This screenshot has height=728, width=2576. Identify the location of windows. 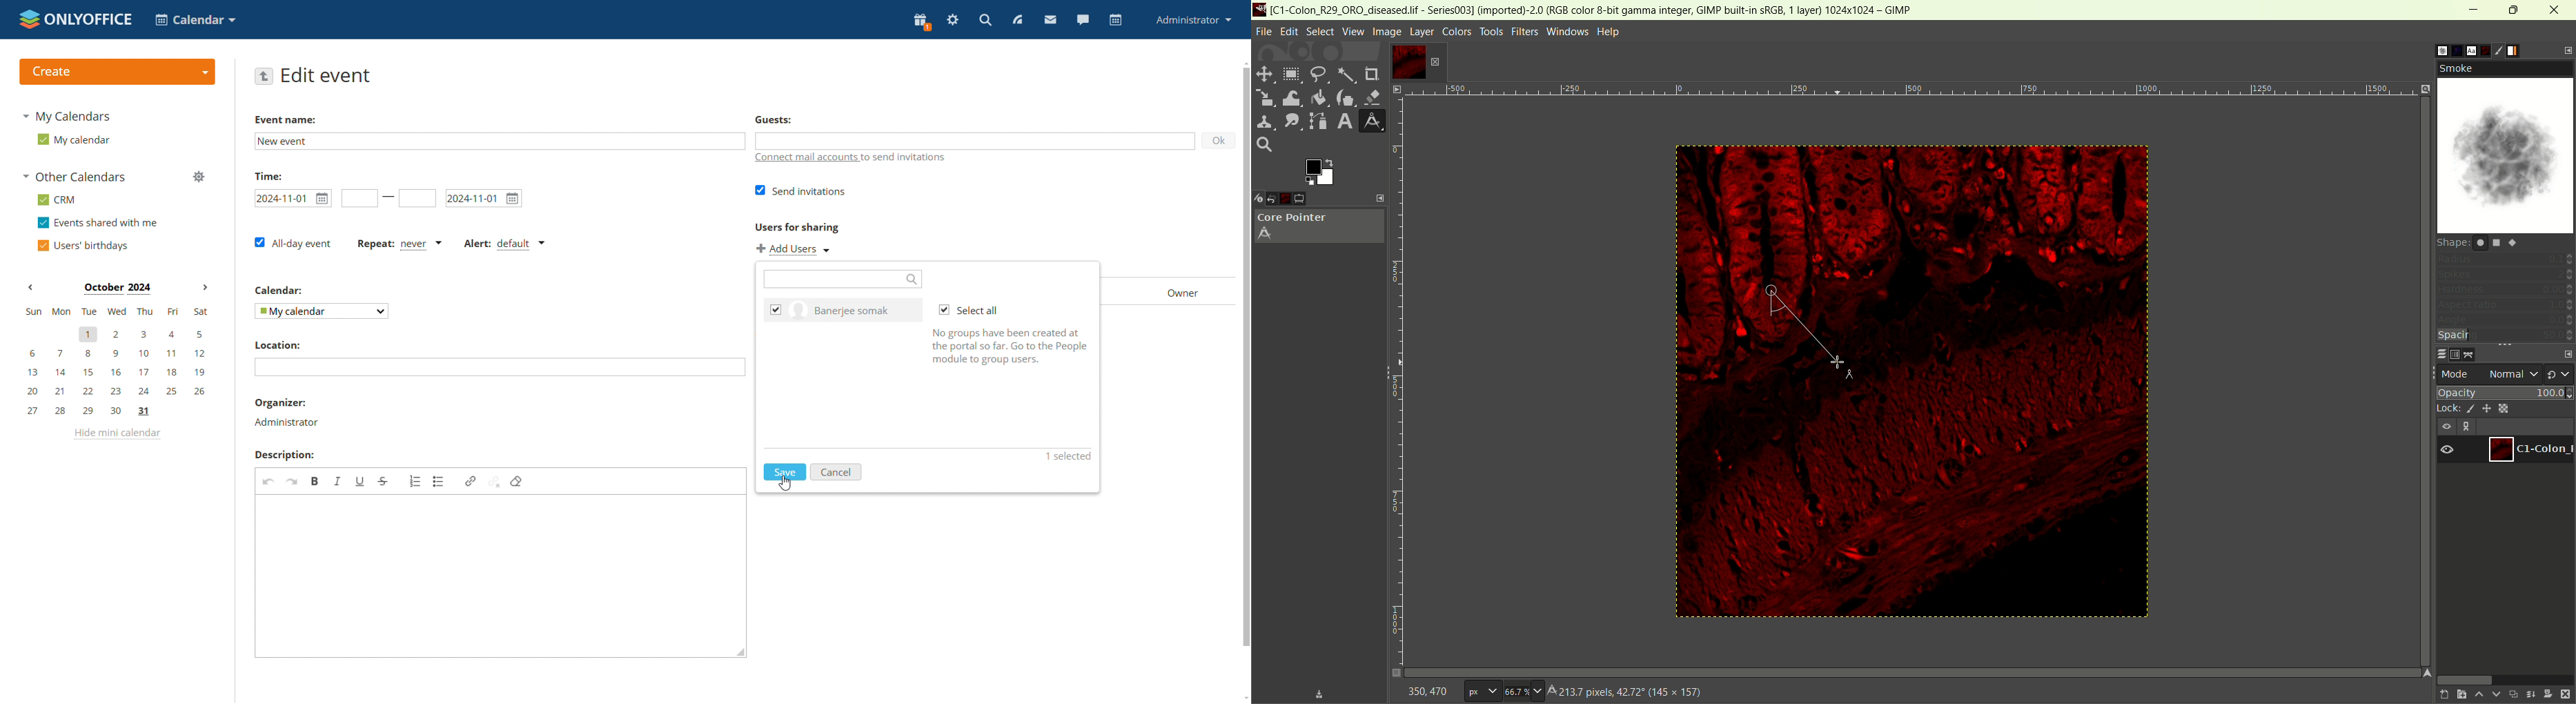
(1569, 32).